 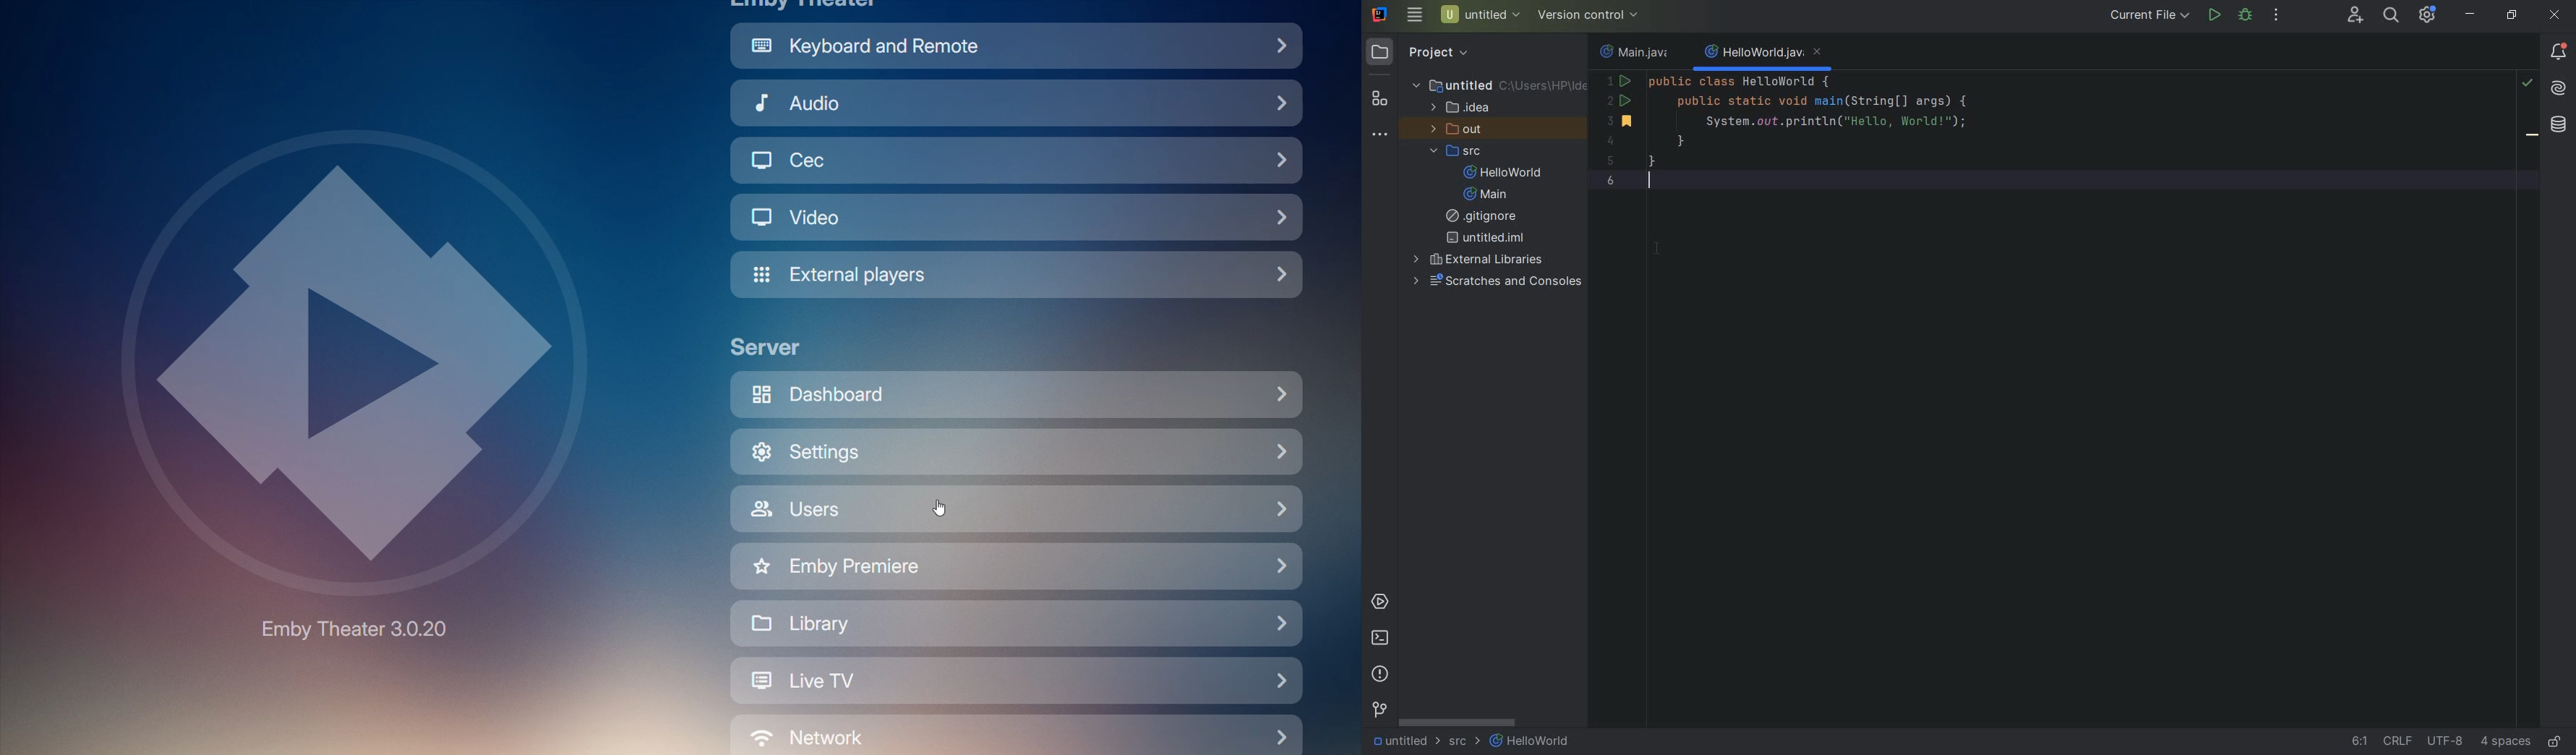 What do you see at coordinates (1017, 623) in the screenshot?
I see `Library` at bounding box center [1017, 623].